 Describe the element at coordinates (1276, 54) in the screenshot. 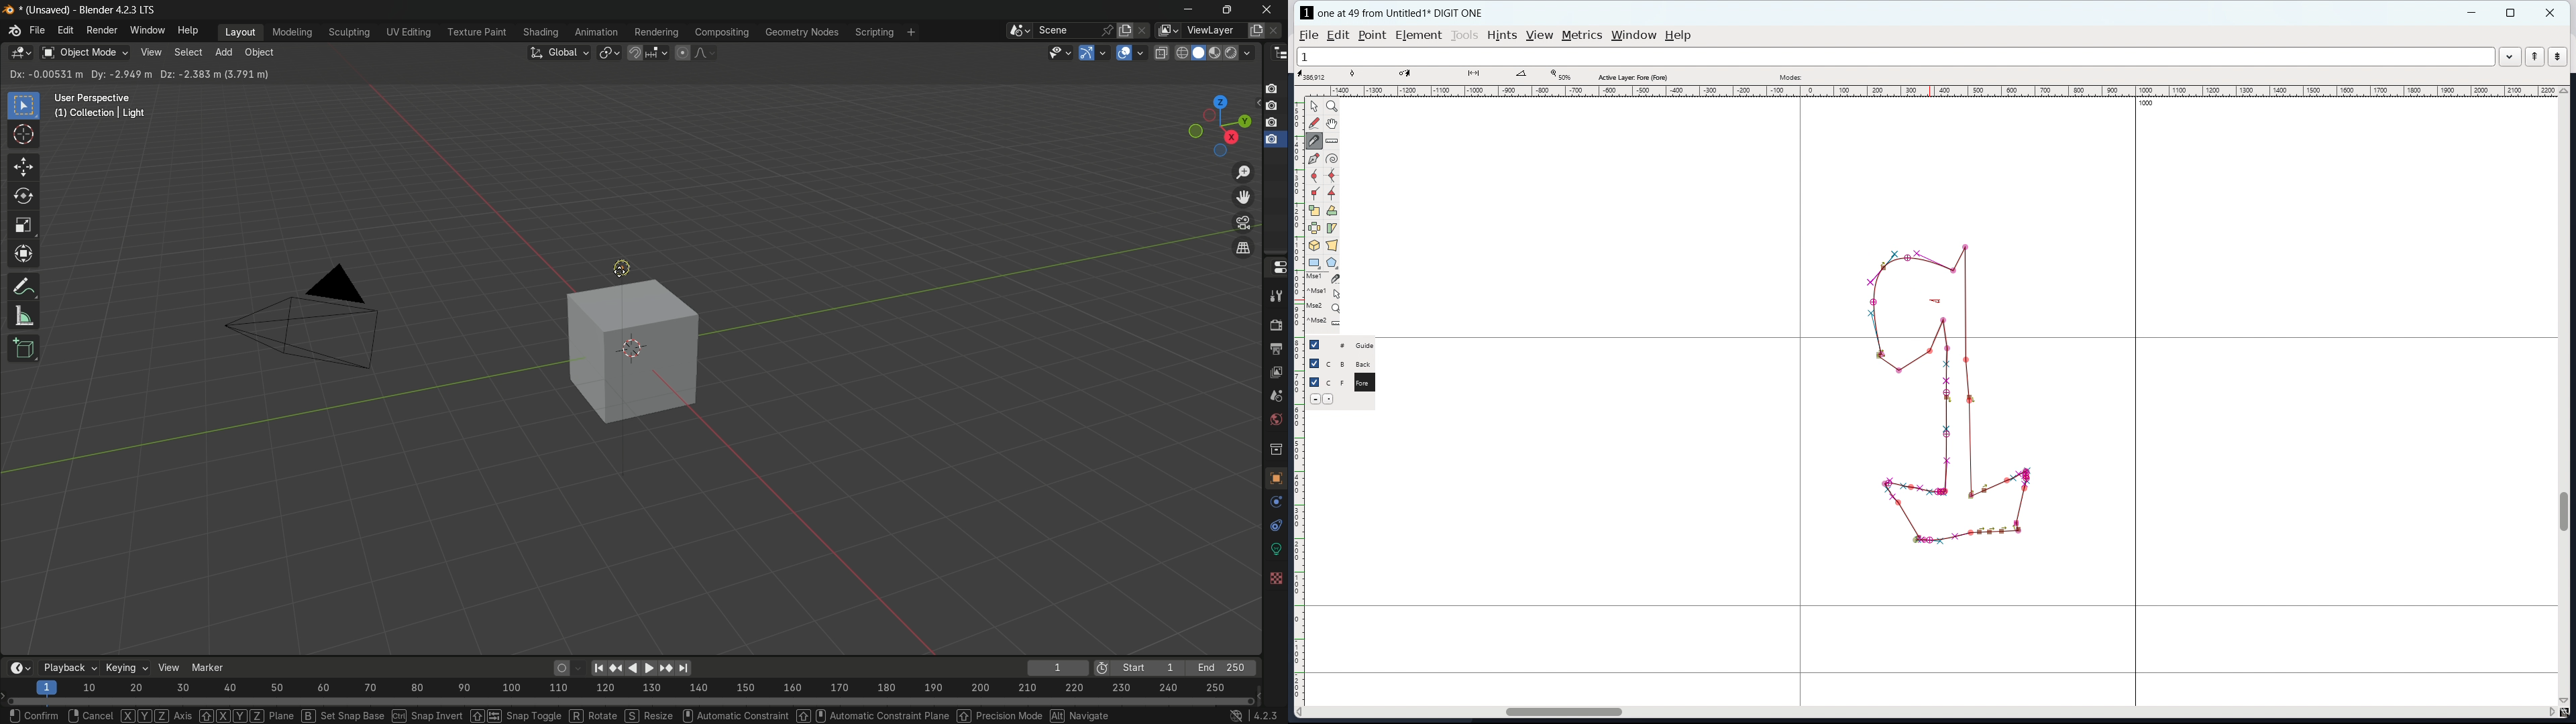

I see `editor type` at that location.